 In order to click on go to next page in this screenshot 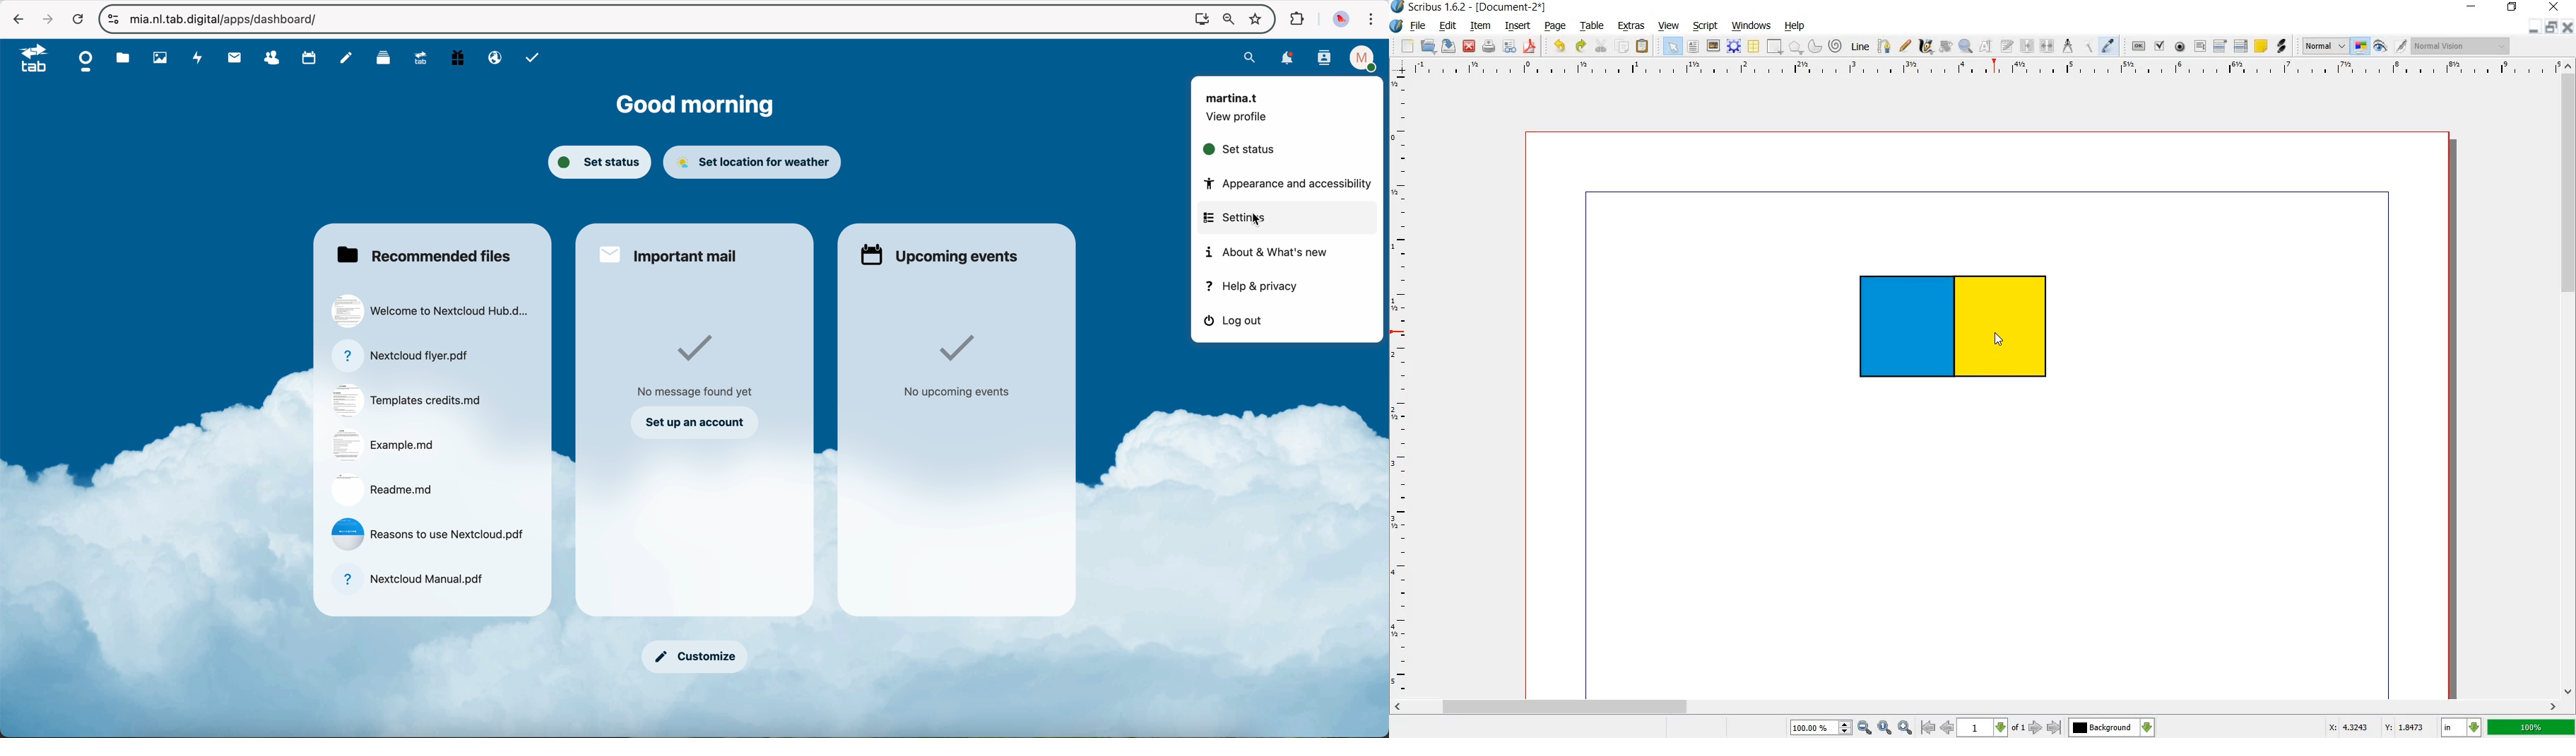, I will do `click(2036, 728)`.